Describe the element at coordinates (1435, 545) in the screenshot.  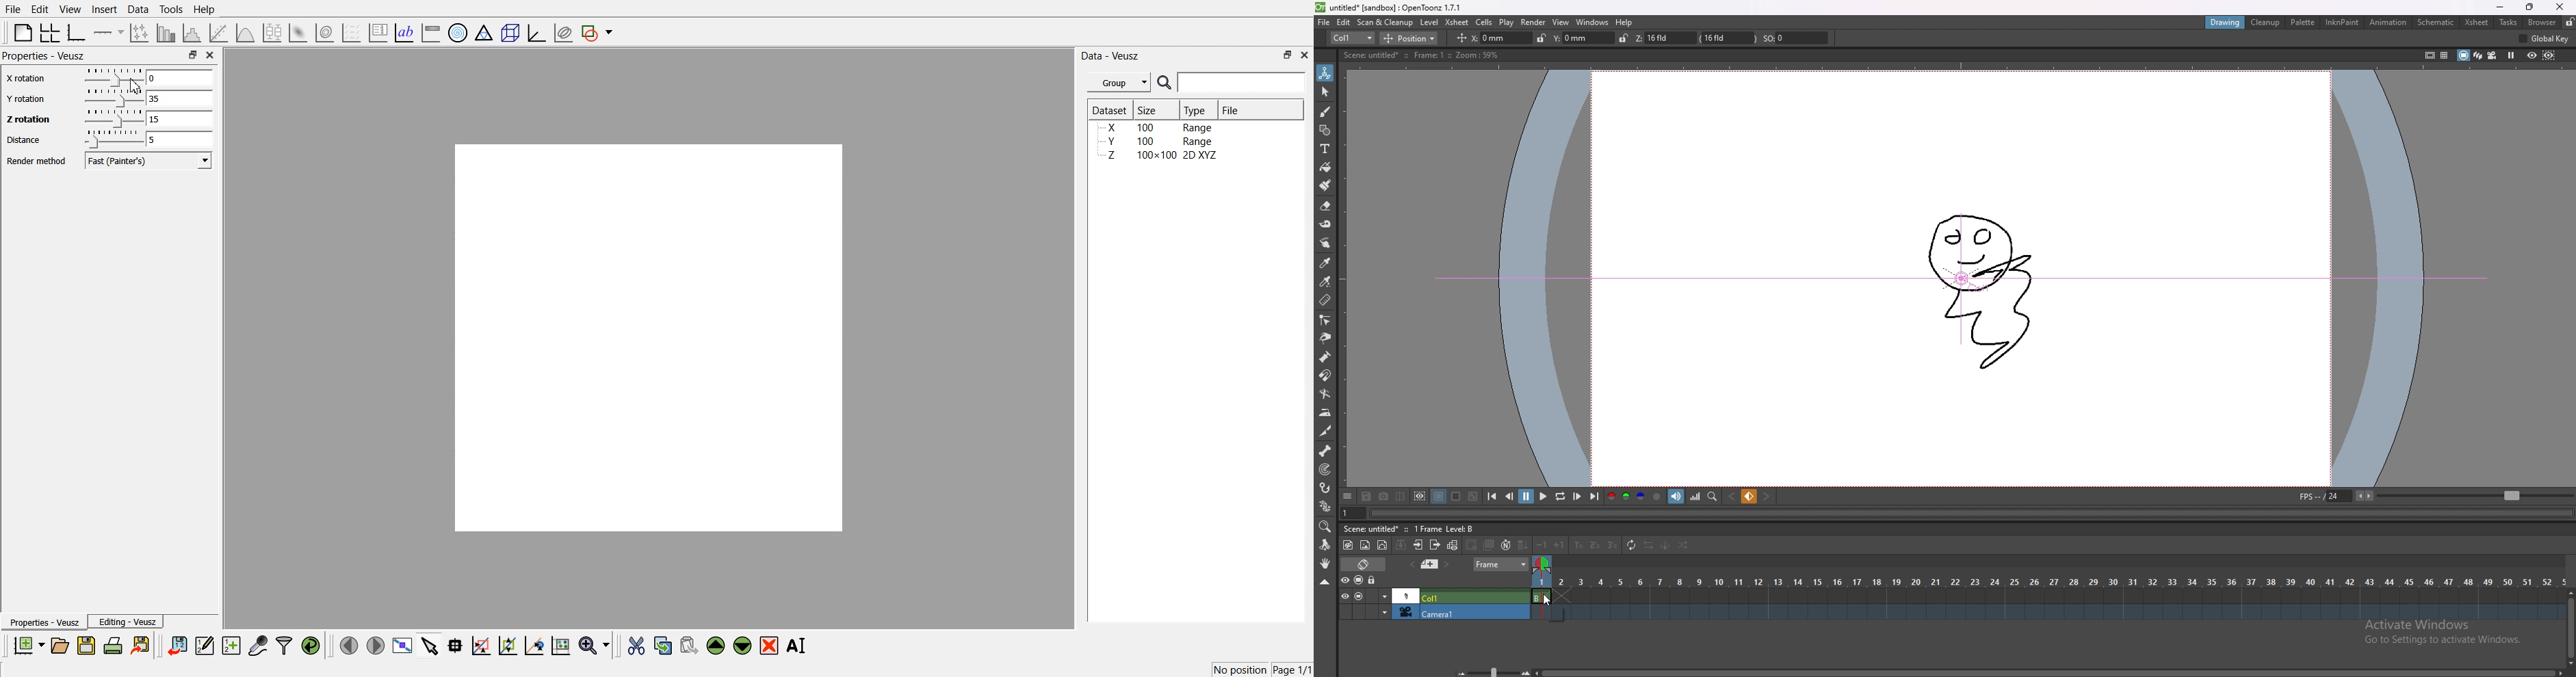
I see `close sub xsheet` at that location.